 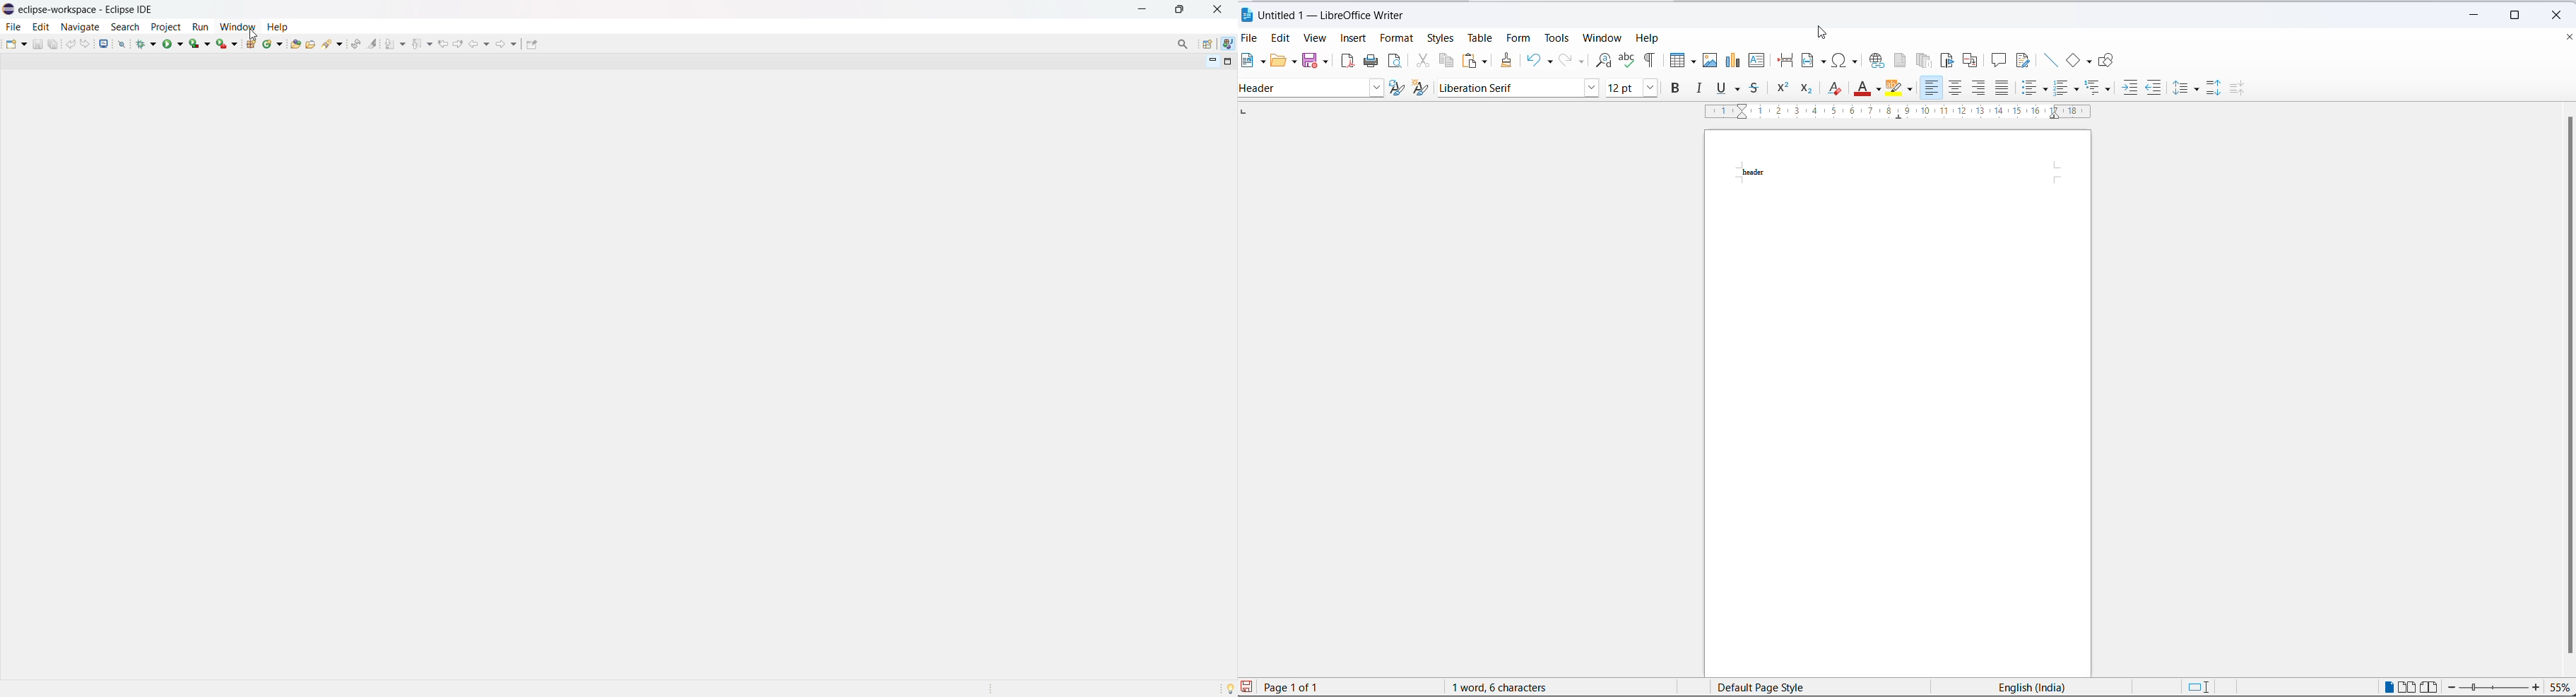 I want to click on justified, so click(x=2002, y=89).